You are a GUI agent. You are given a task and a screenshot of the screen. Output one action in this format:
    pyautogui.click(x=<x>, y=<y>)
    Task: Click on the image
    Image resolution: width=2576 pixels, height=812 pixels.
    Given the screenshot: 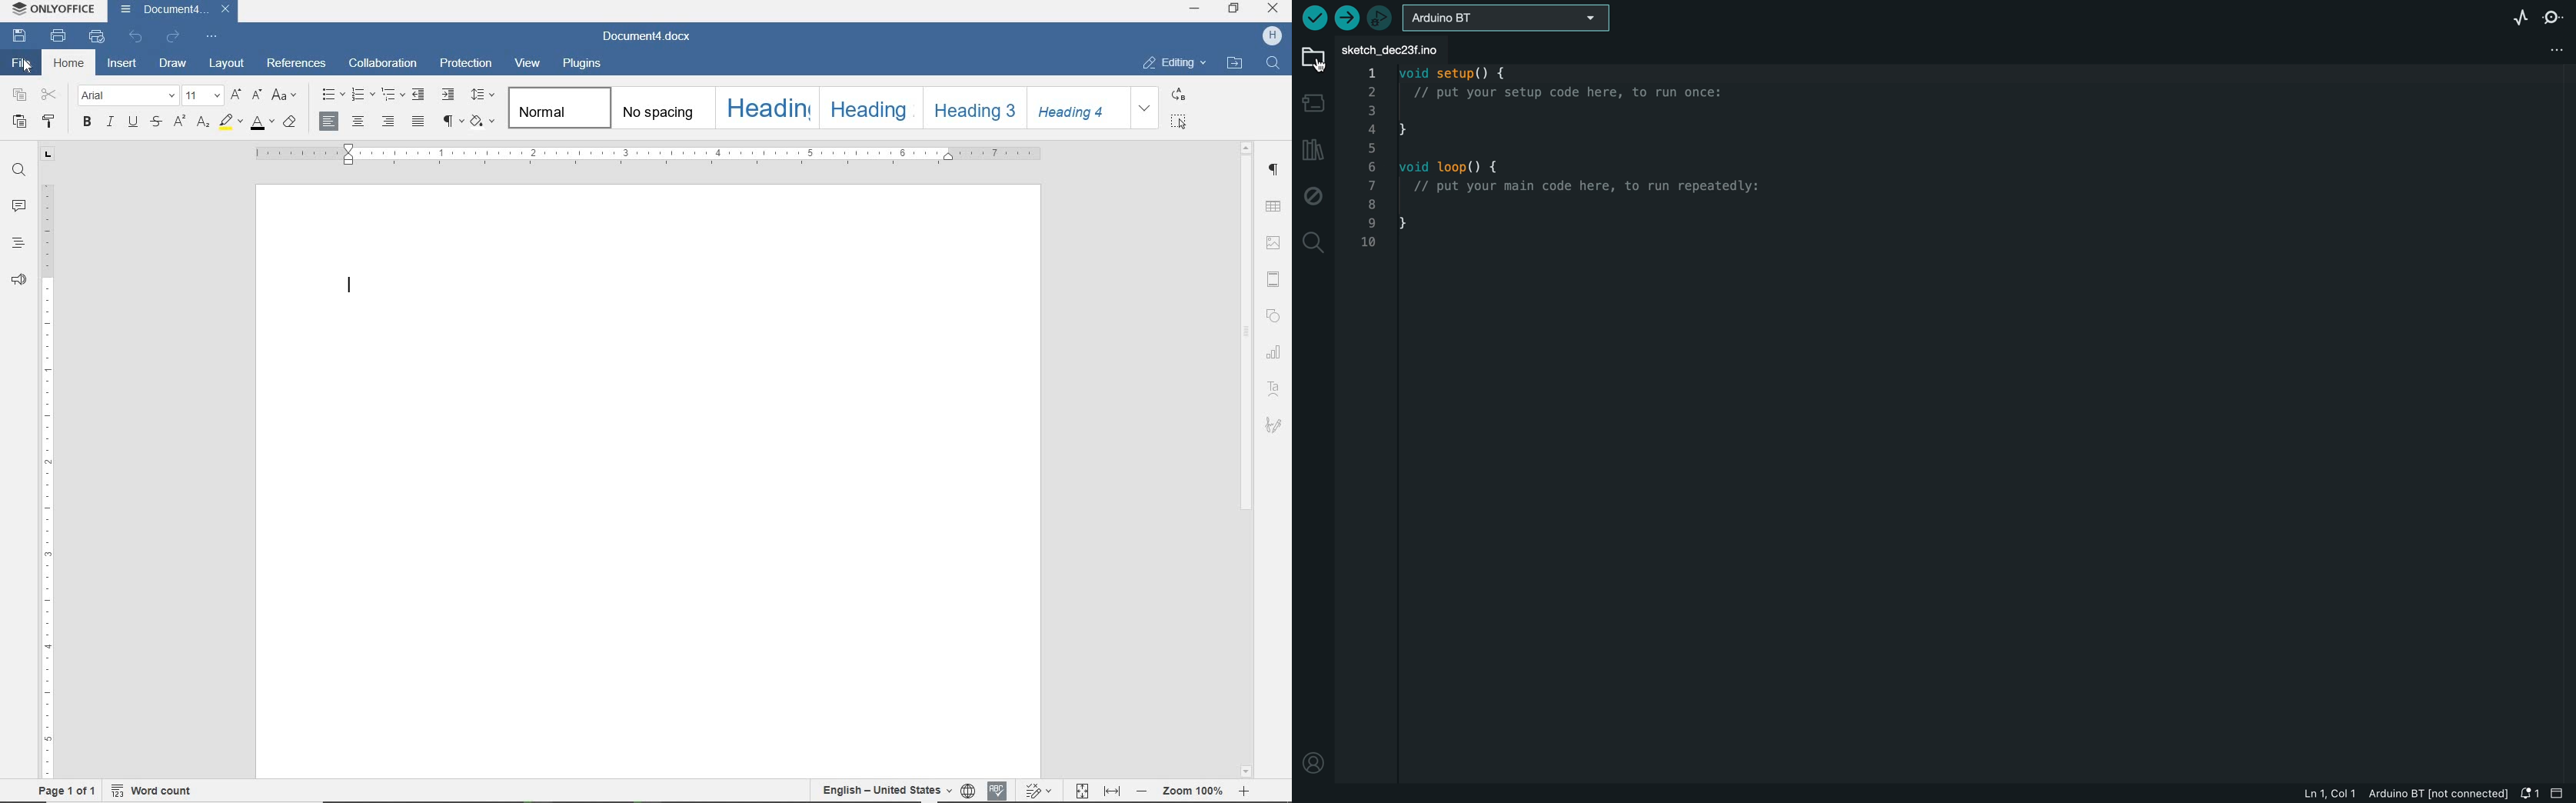 What is the action you would take?
    pyautogui.click(x=1273, y=243)
    